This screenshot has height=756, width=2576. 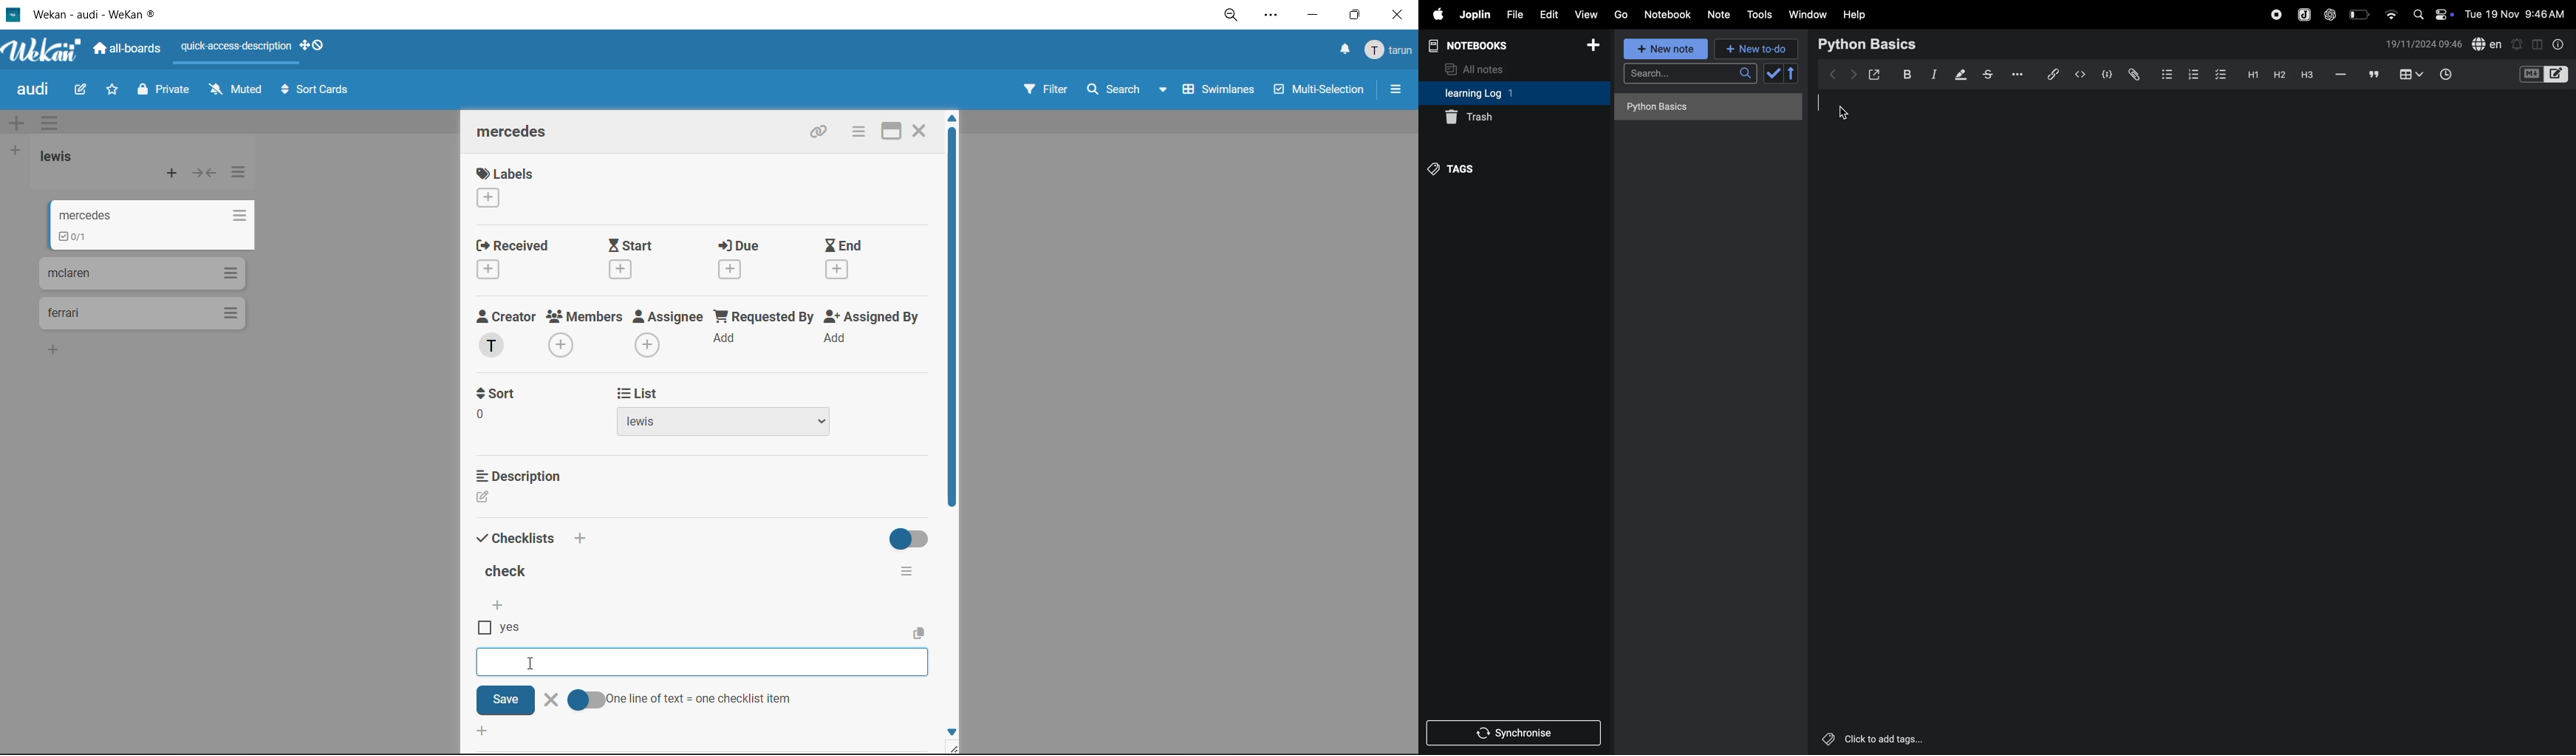 I want to click on bold, so click(x=1905, y=74).